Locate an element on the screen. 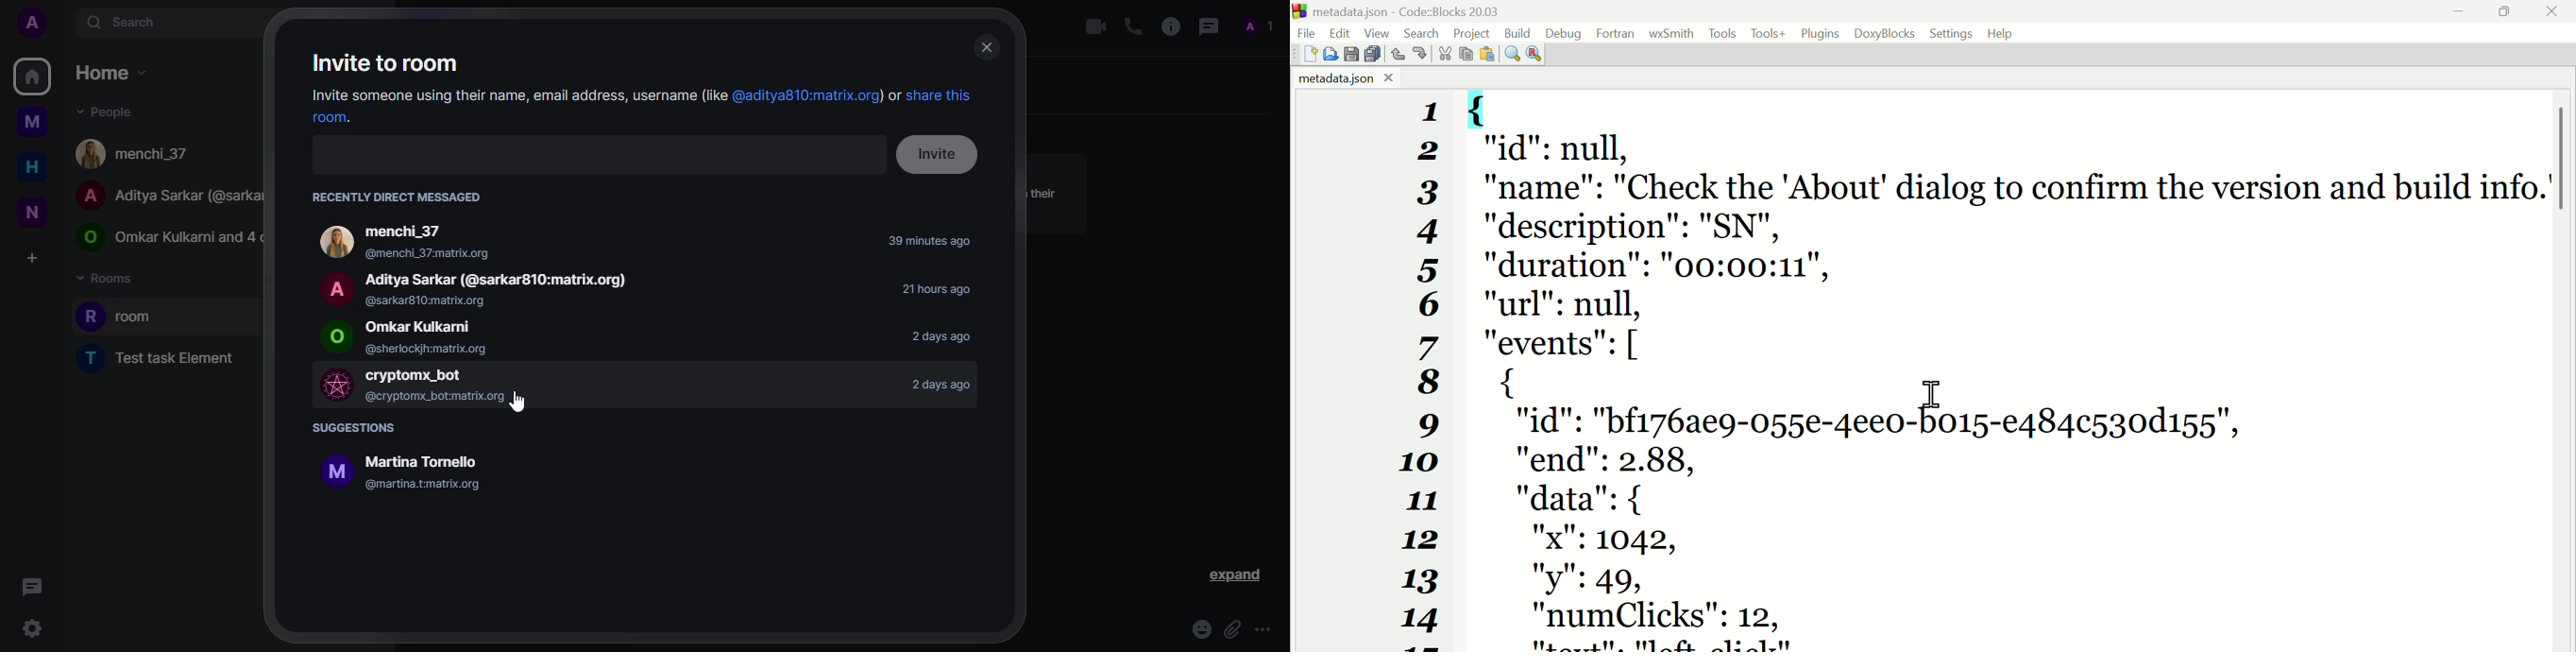 This screenshot has height=672, width=2576. people is located at coordinates (115, 112).